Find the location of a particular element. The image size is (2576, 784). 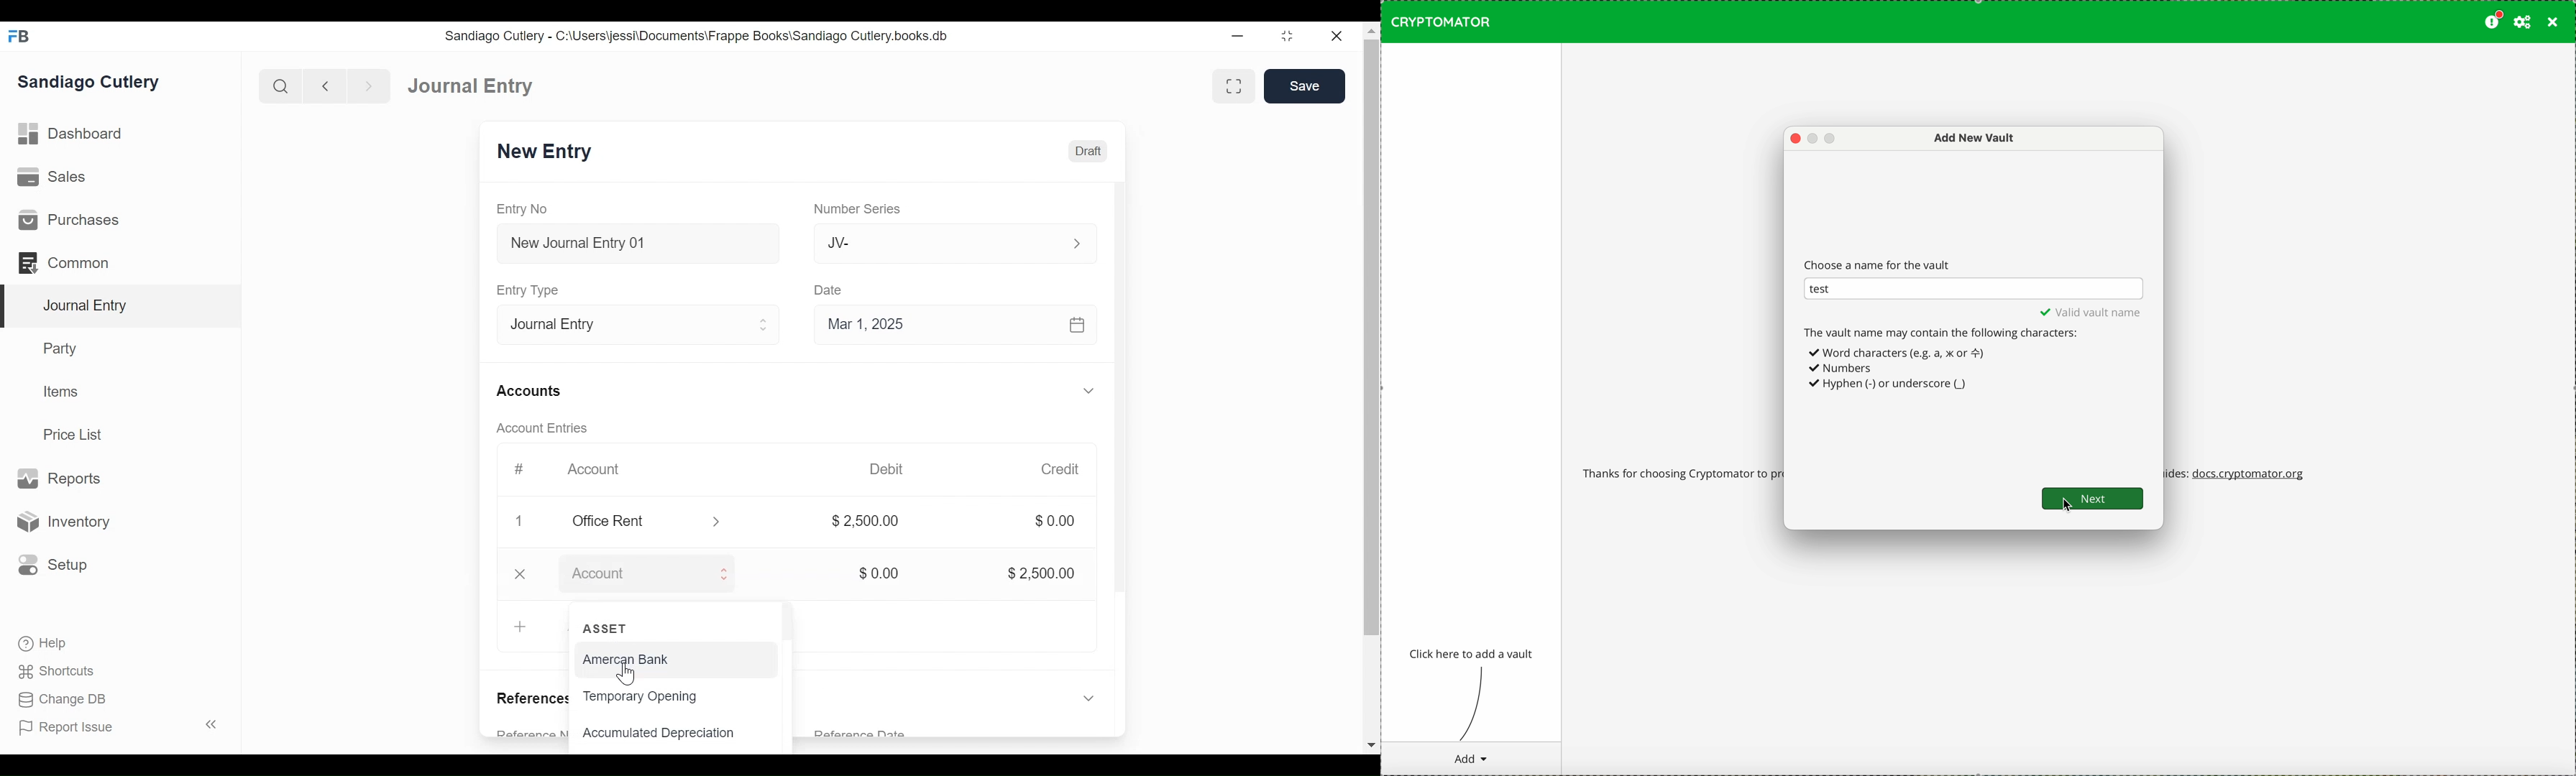

Accumulated Depreciation is located at coordinates (659, 732).